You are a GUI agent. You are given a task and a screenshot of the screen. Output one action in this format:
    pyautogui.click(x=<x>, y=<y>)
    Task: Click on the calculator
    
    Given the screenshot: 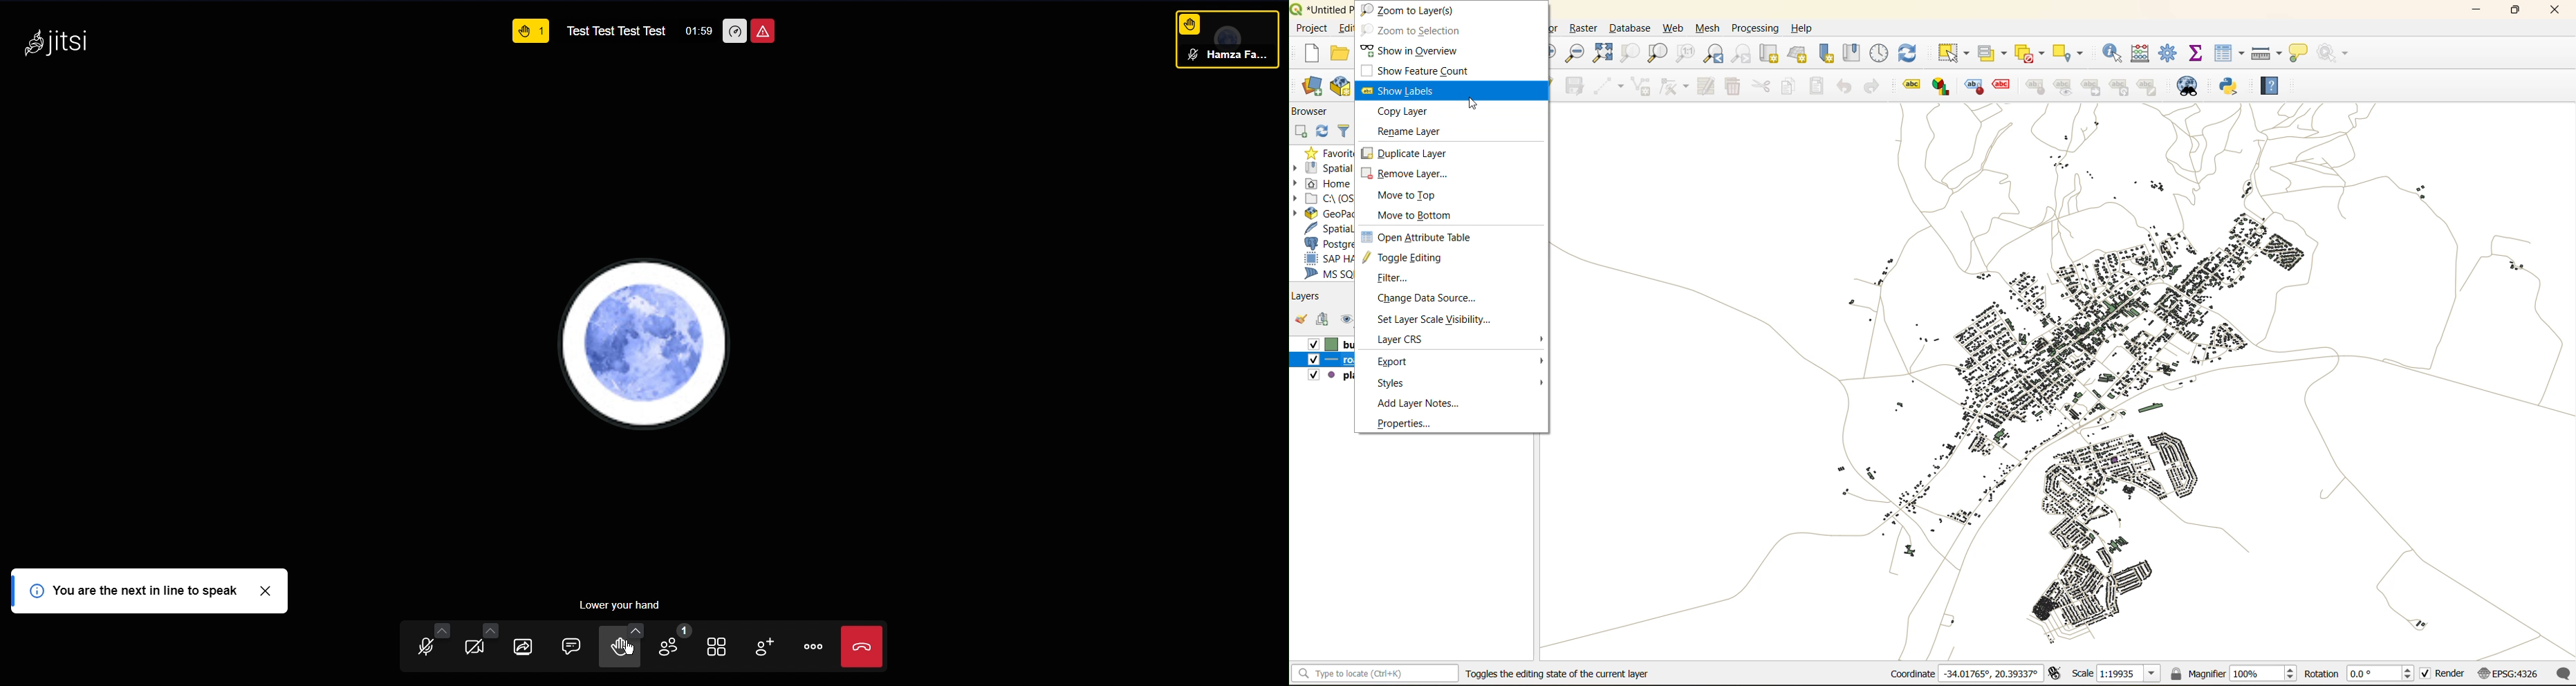 What is the action you would take?
    pyautogui.click(x=2140, y=53)
    